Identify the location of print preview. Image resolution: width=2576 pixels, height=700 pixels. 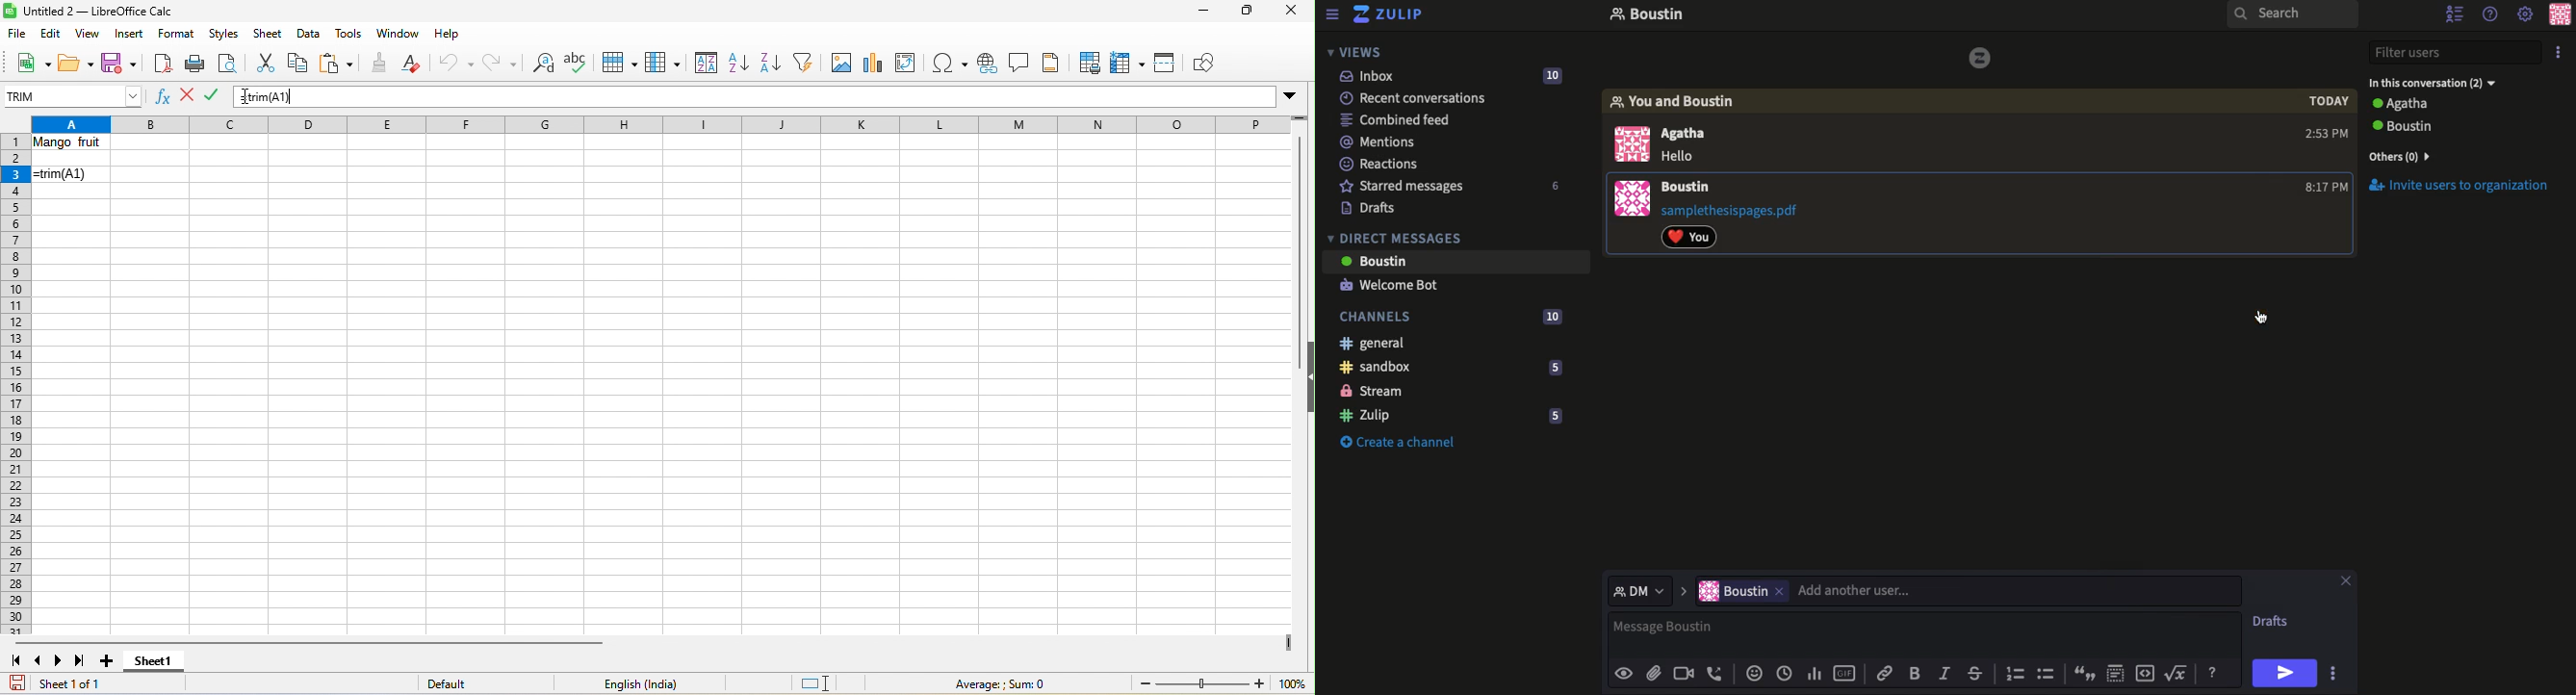
(228, 64).